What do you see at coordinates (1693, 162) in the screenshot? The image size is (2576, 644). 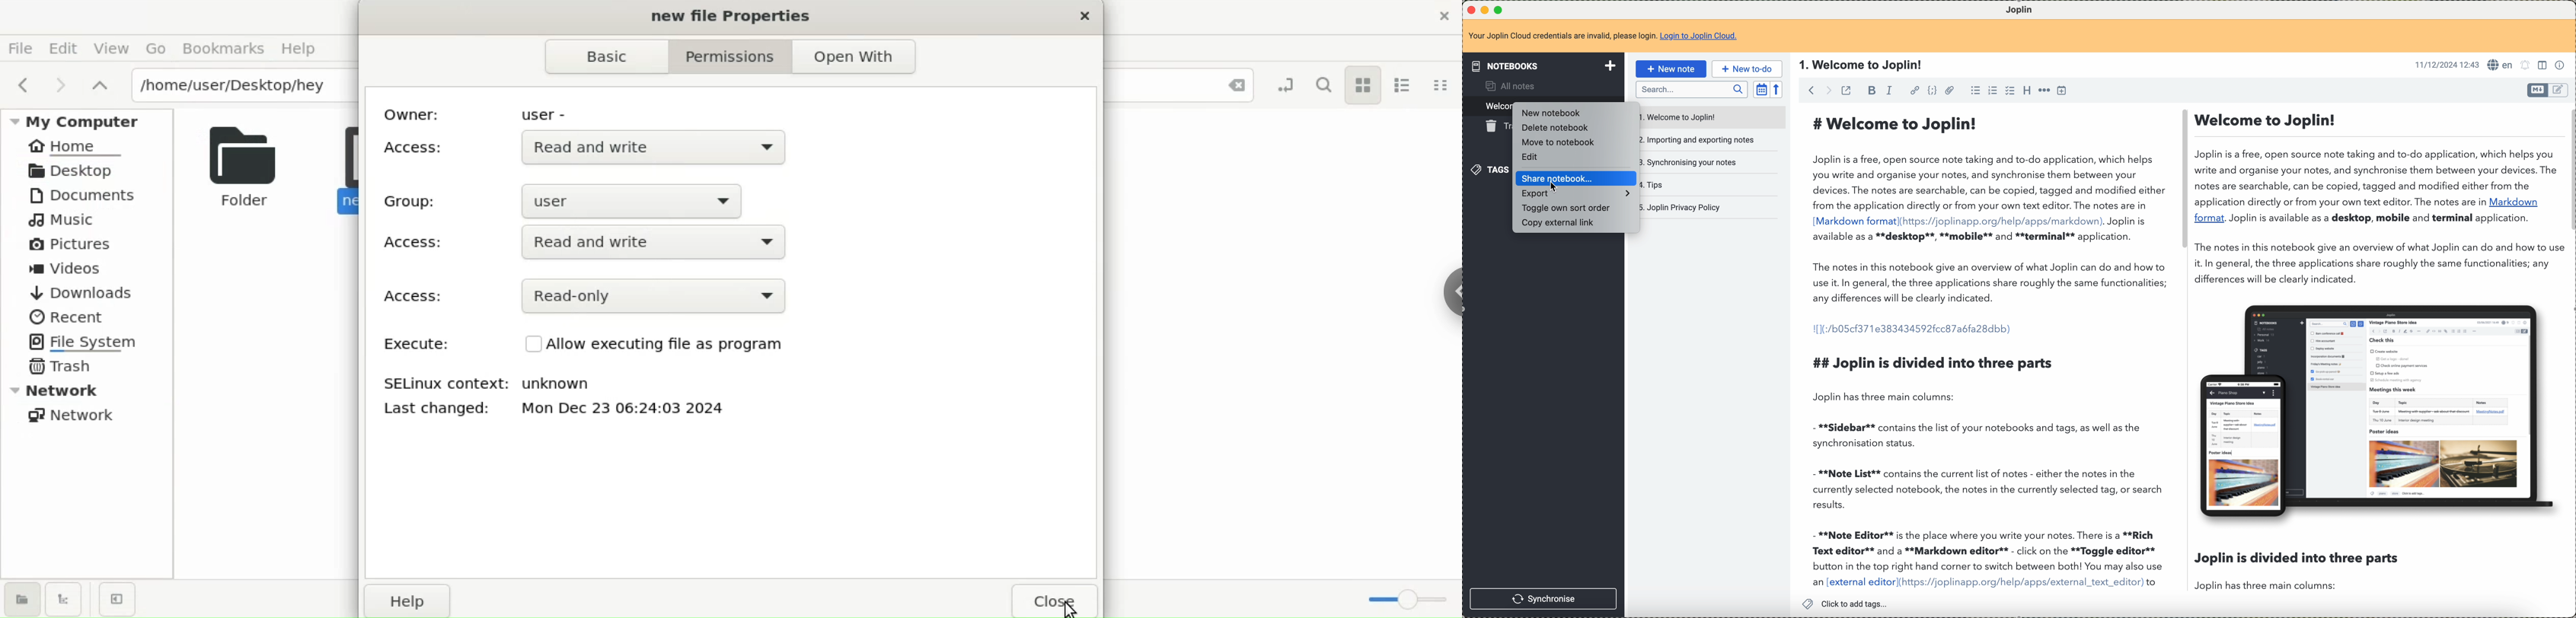 I see `synchronising your notes` at bounding box center [1693, 162].